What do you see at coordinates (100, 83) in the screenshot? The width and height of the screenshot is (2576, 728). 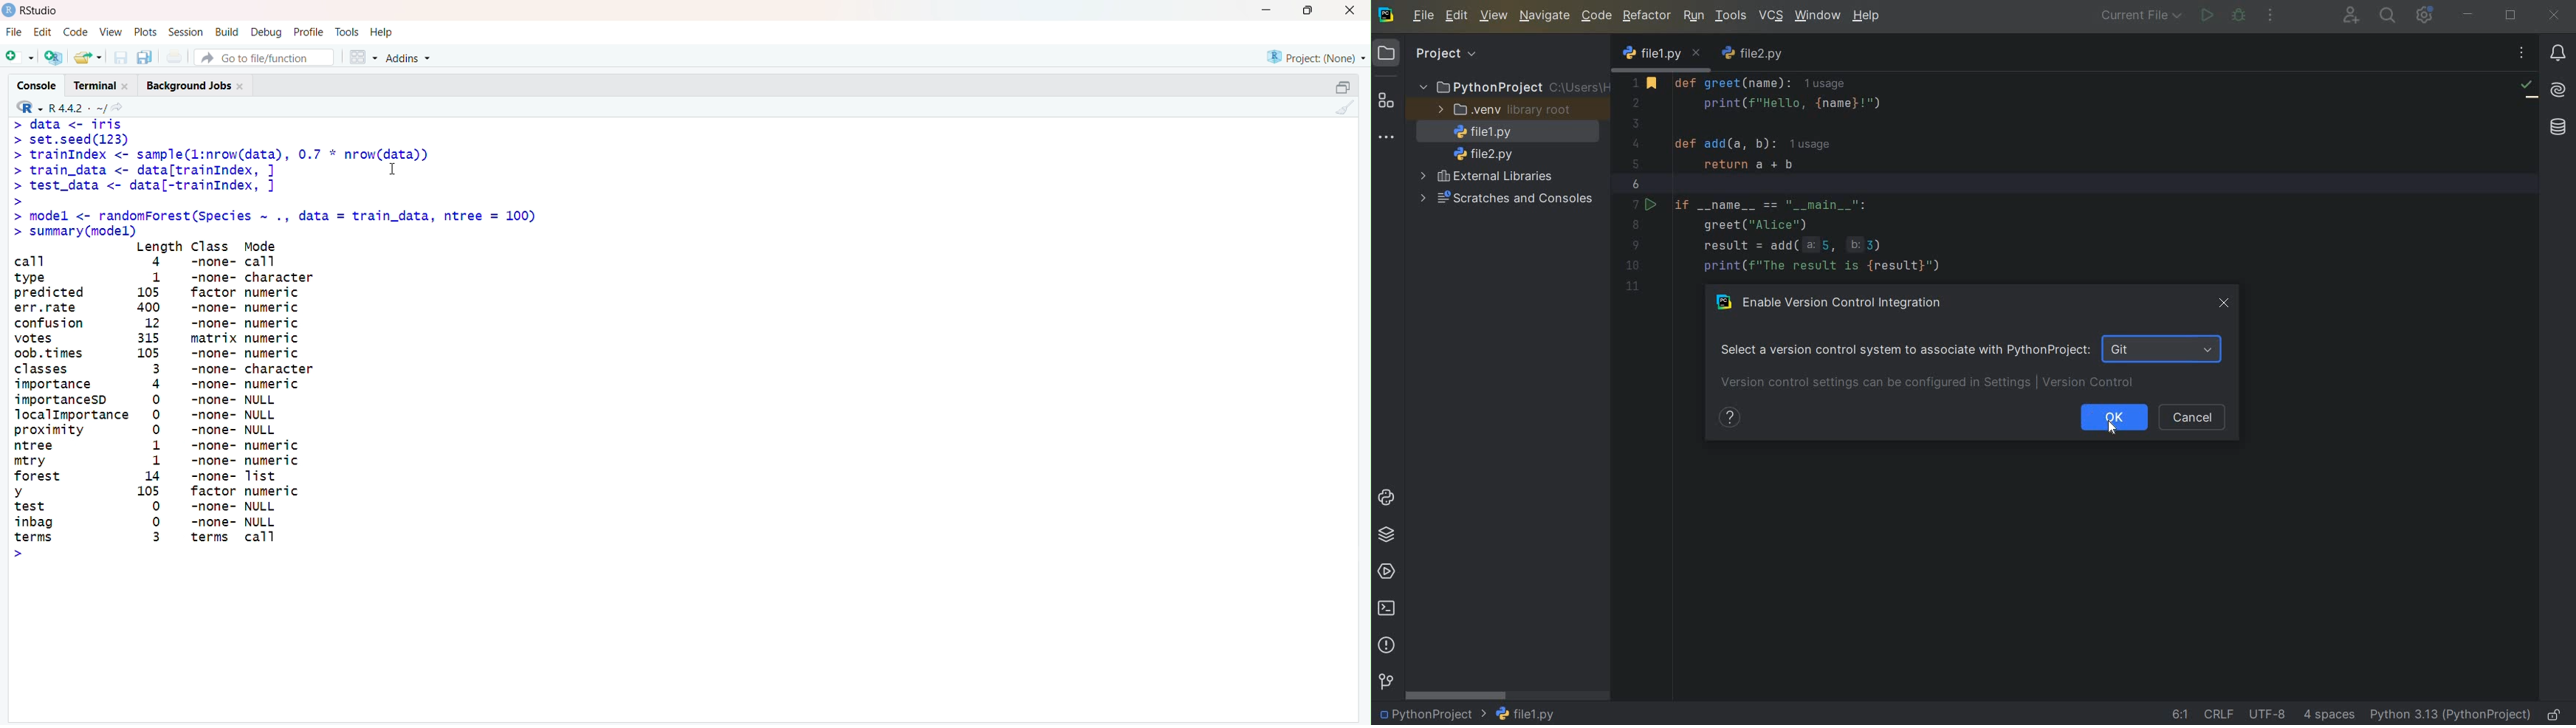 I see `Terminal` at bounding box center [100, 83].